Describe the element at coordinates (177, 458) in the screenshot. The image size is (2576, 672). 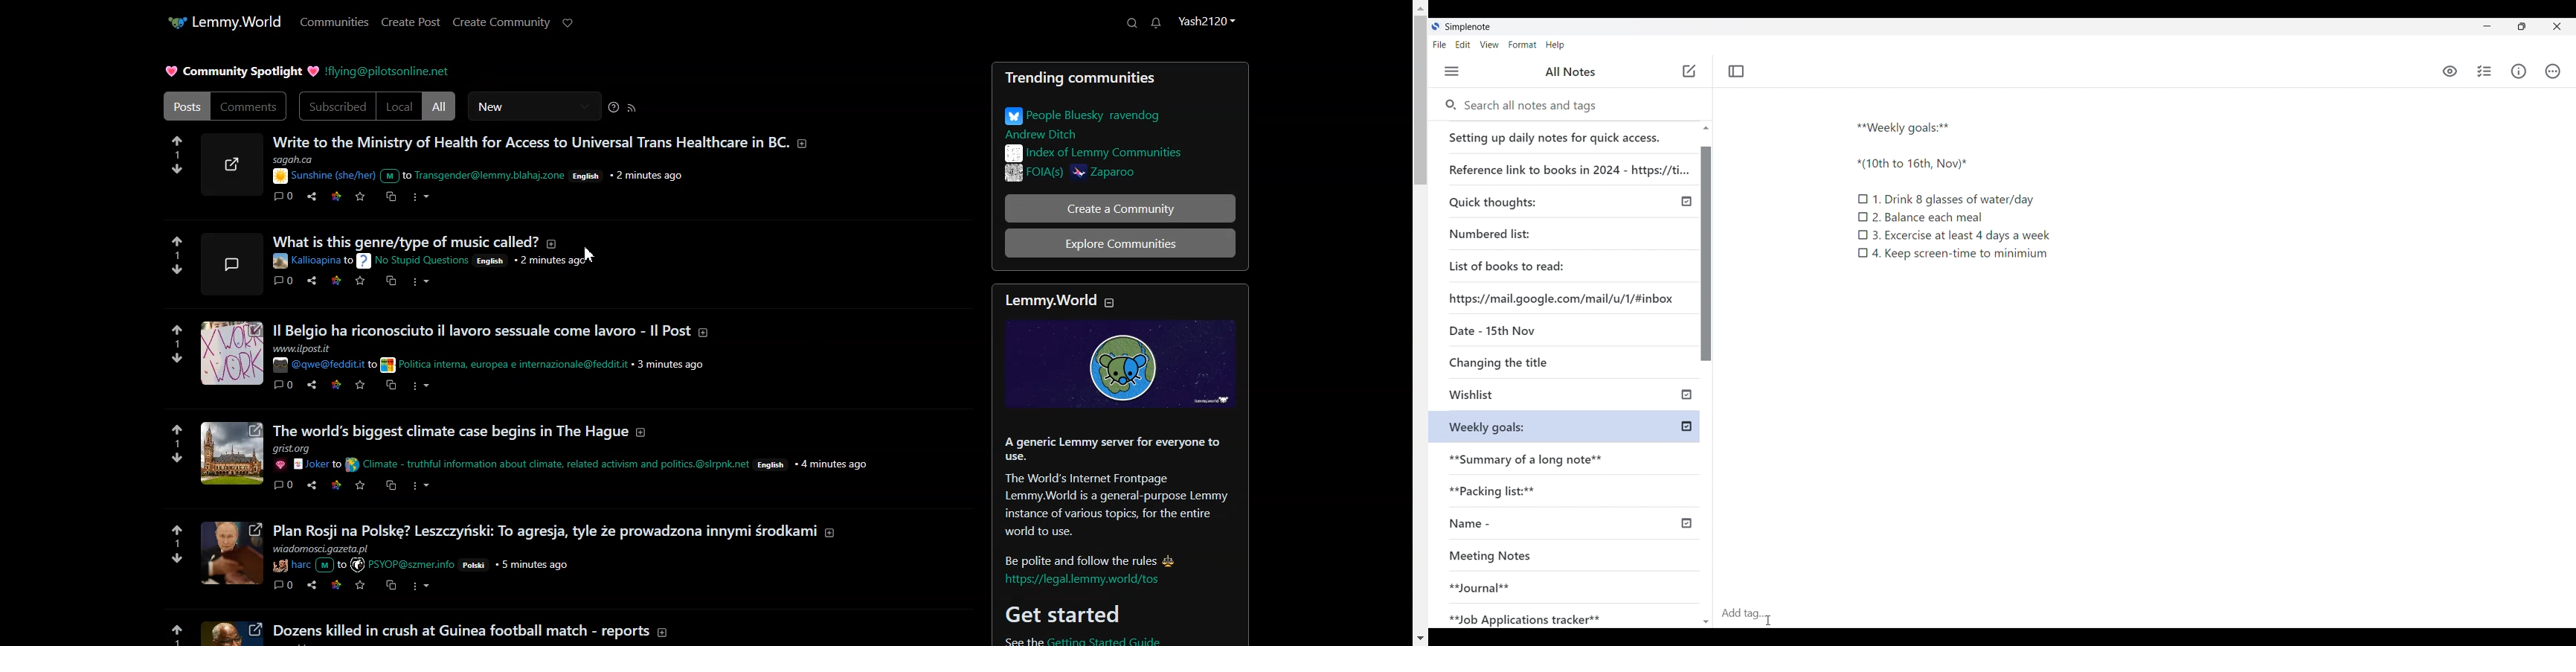
I see `downvotes` at that location.